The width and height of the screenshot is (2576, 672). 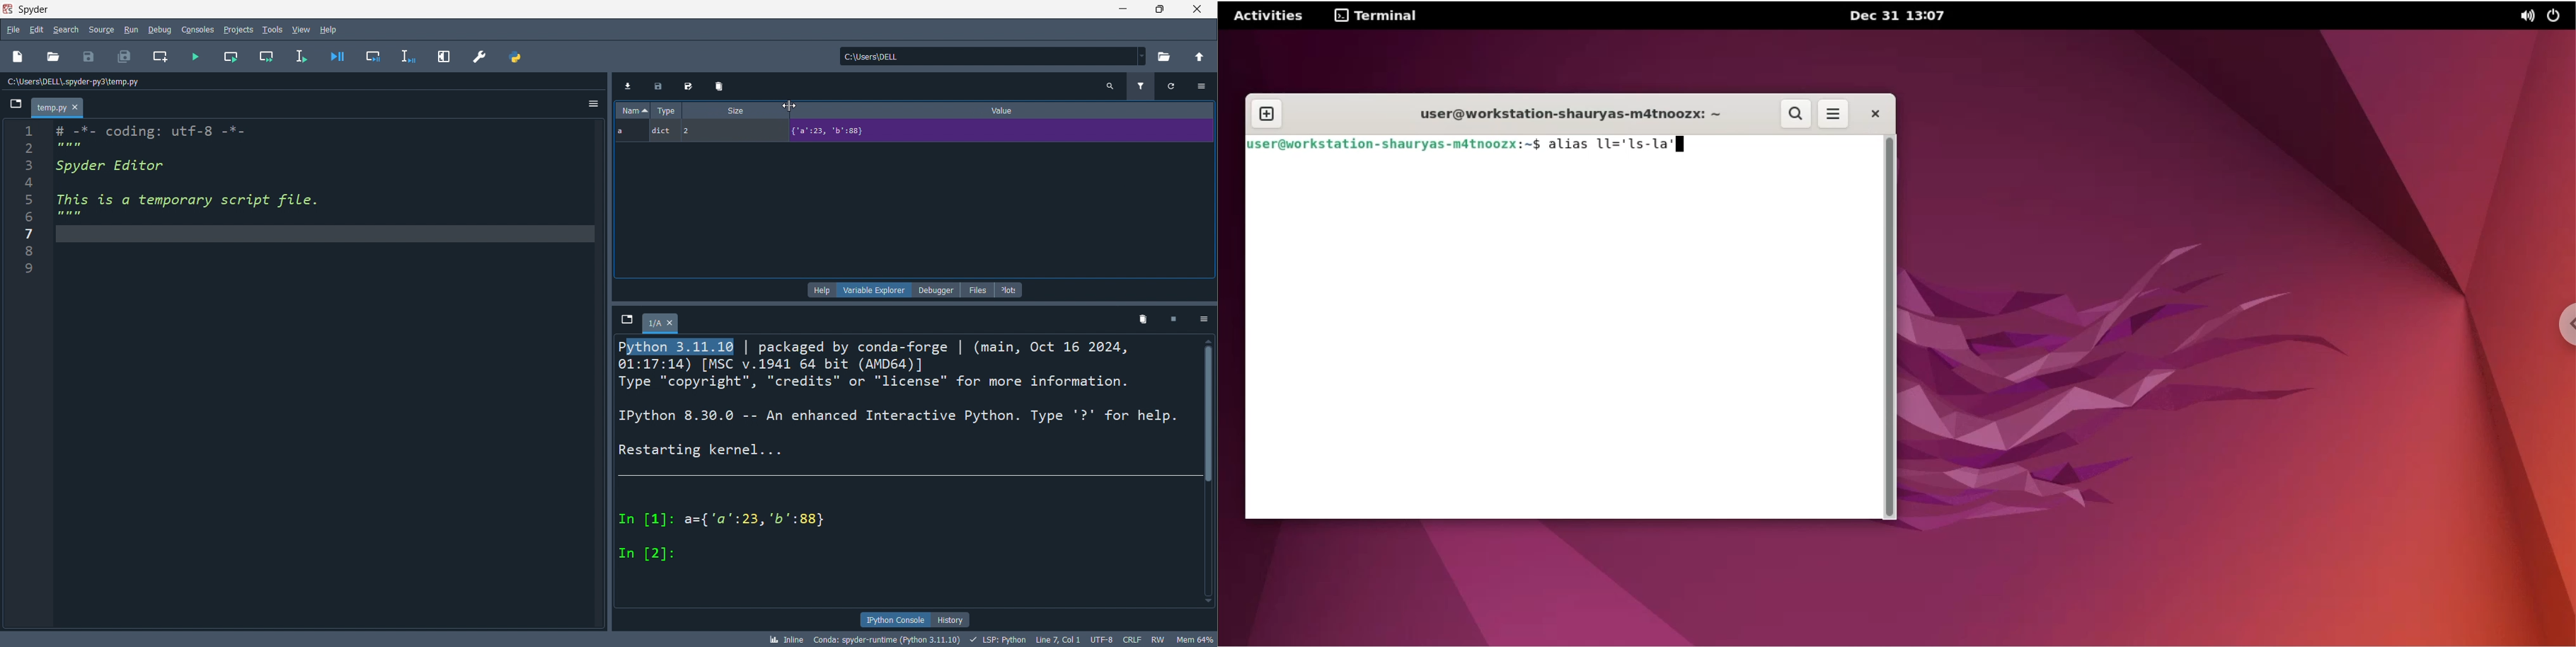 What do you see at coordinates (624, 319) in the screenshot?
I see `browse tabs` at bounding box center [624, 319].